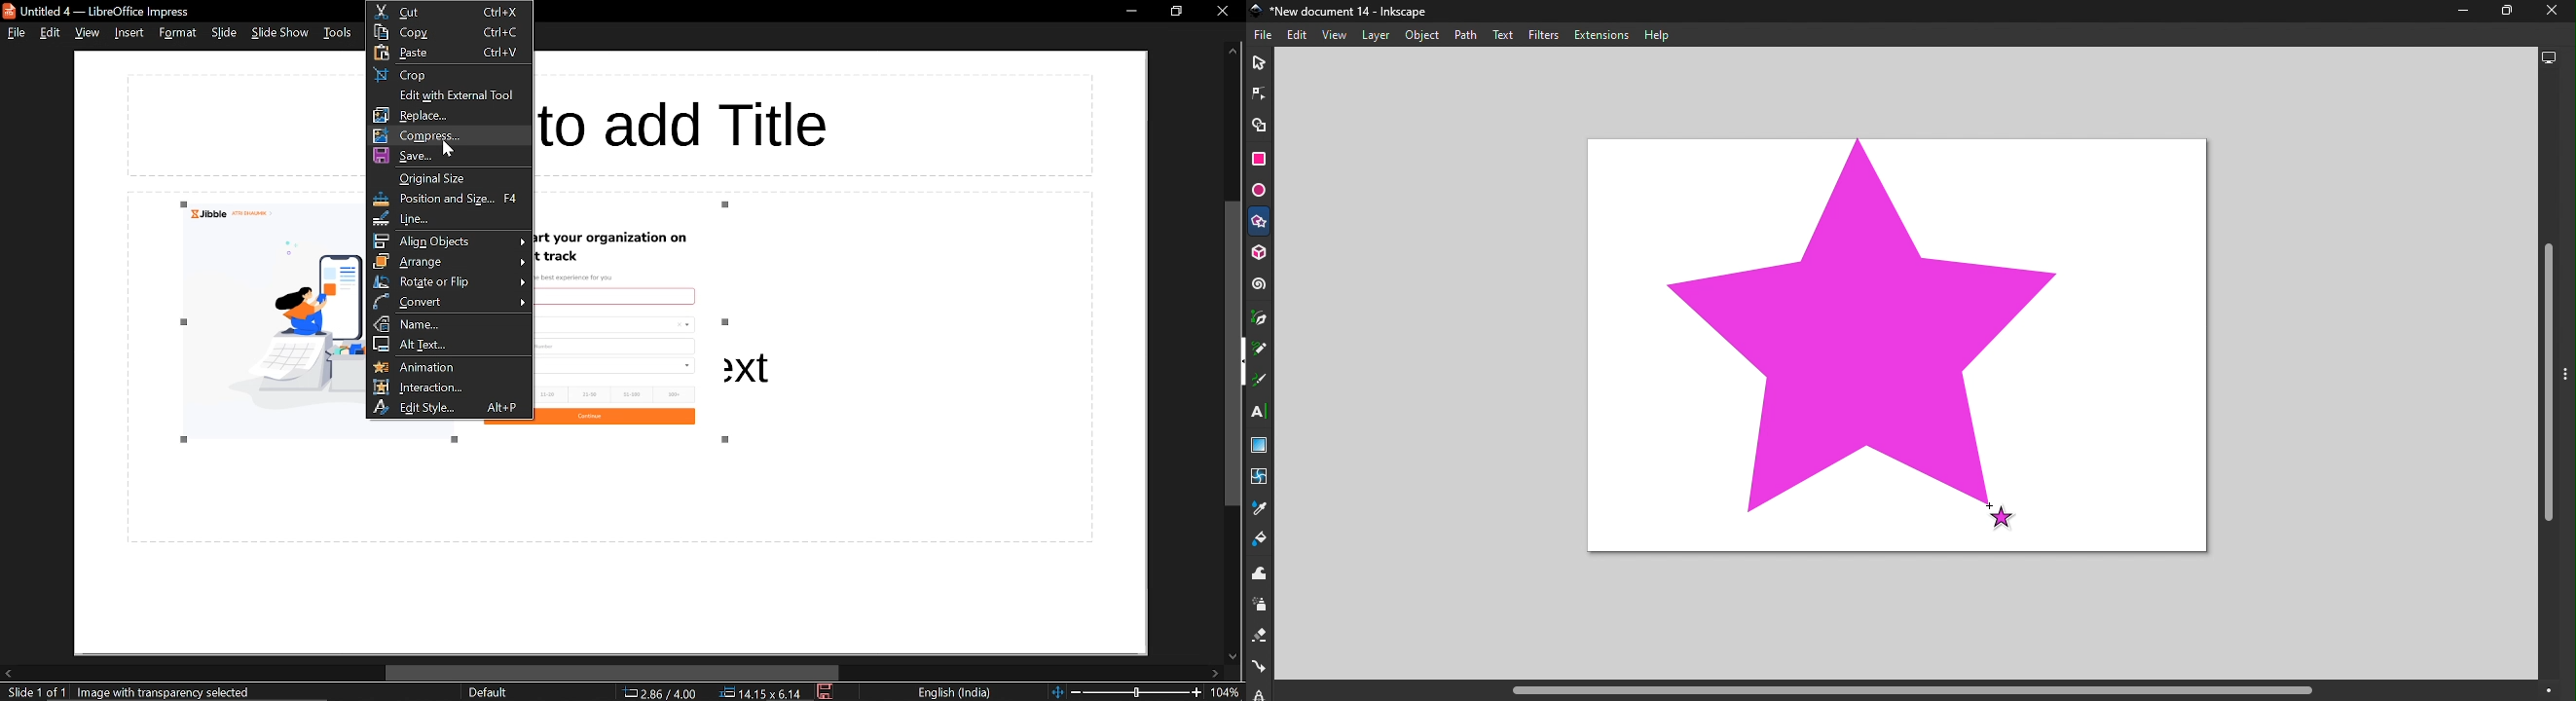 The image size is (2576, 728). Describe the element at coordinates (1422, 34) in the screenshot. I see `Object` at that location.